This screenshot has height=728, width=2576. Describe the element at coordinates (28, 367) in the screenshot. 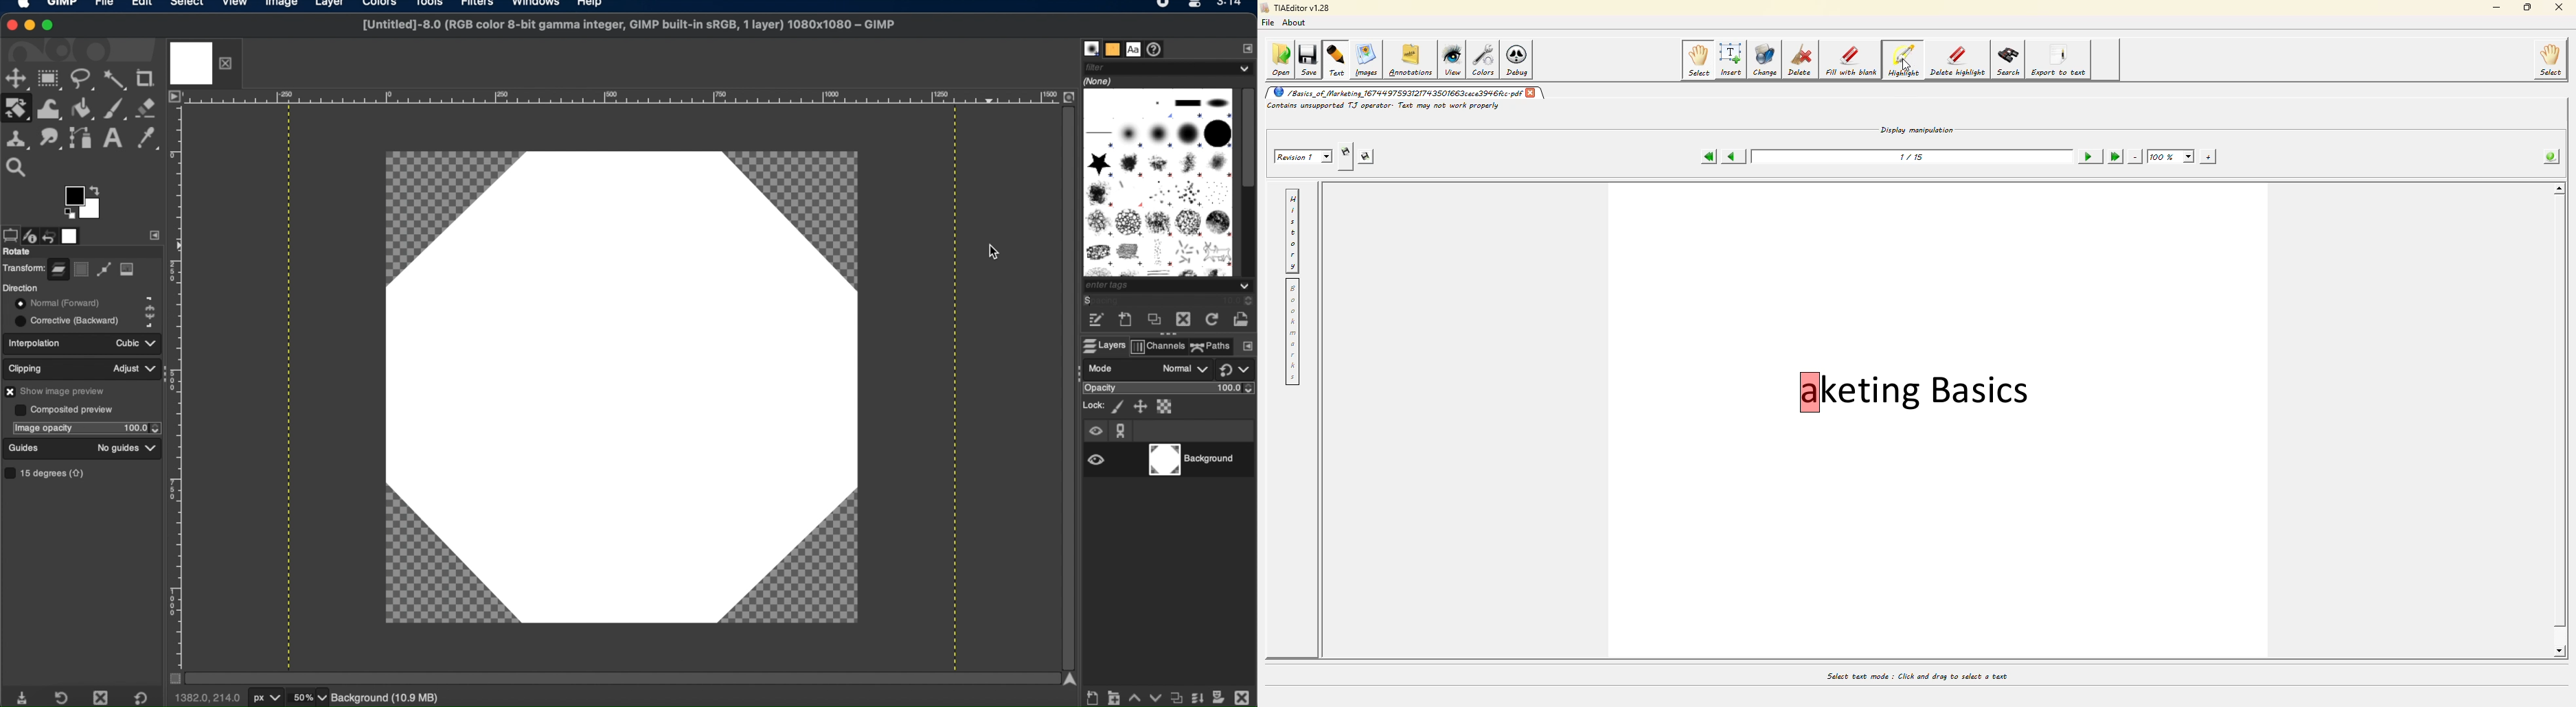

I see `clipping` at that location.